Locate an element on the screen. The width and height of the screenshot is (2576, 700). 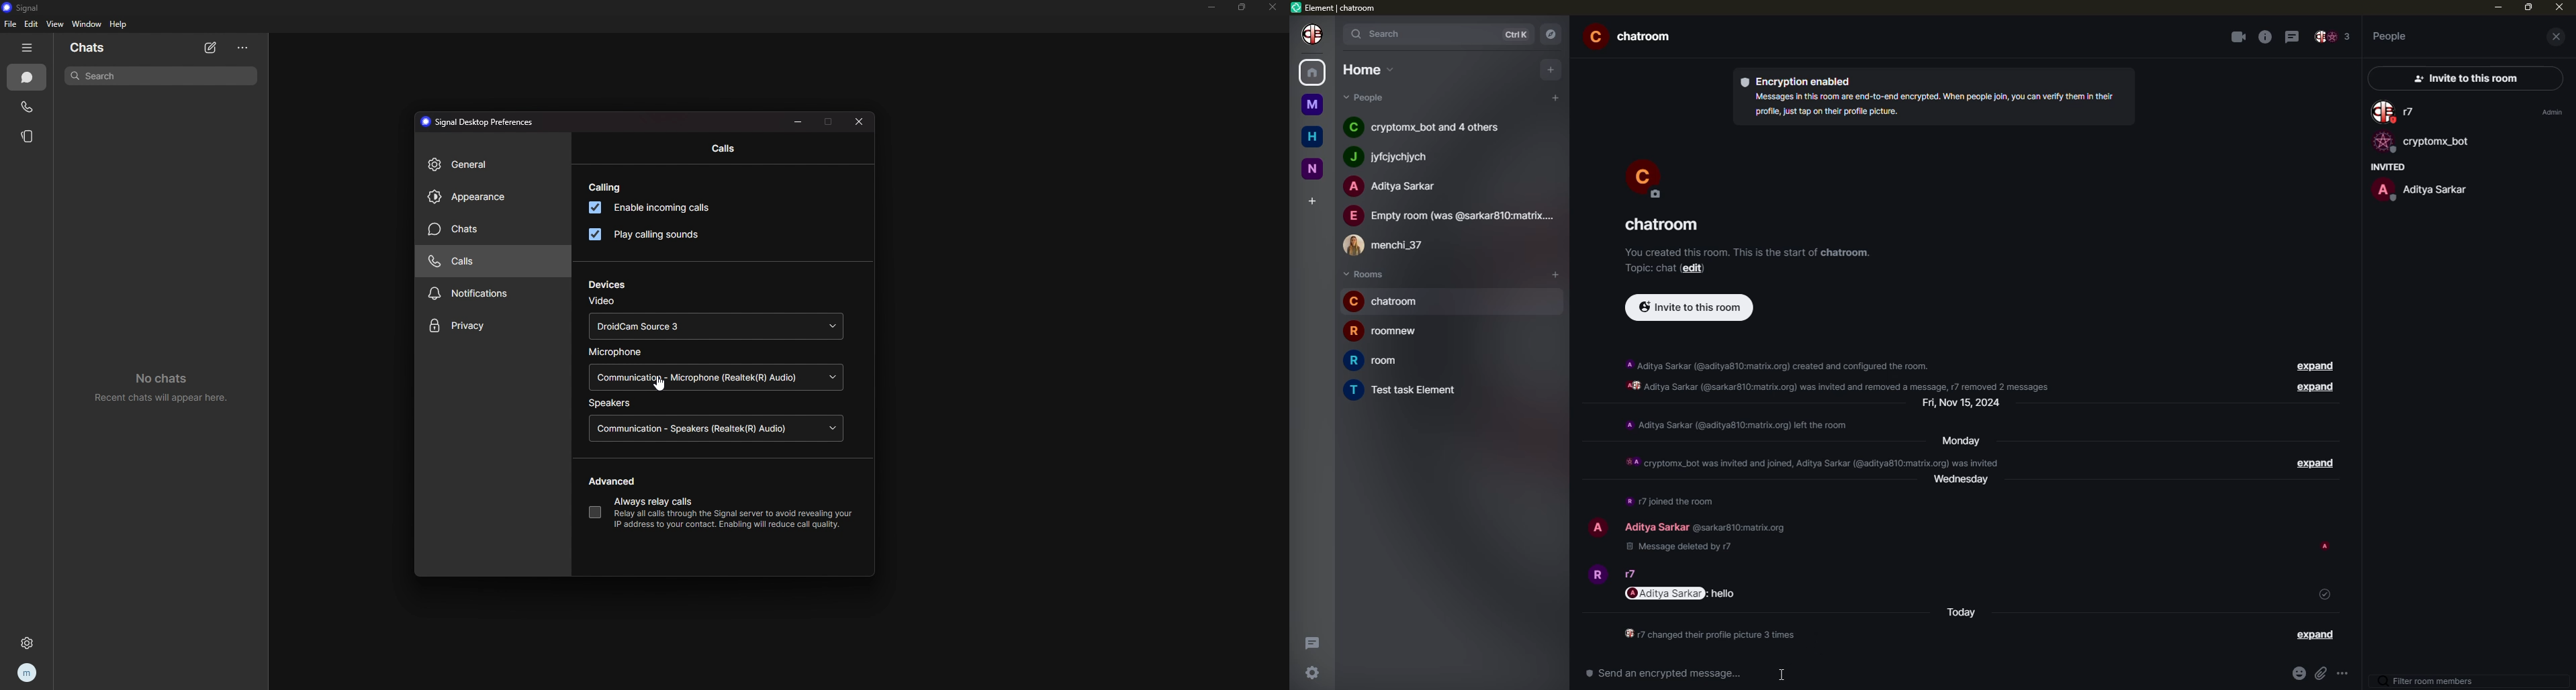
info is located at coordinates (1811, 461).